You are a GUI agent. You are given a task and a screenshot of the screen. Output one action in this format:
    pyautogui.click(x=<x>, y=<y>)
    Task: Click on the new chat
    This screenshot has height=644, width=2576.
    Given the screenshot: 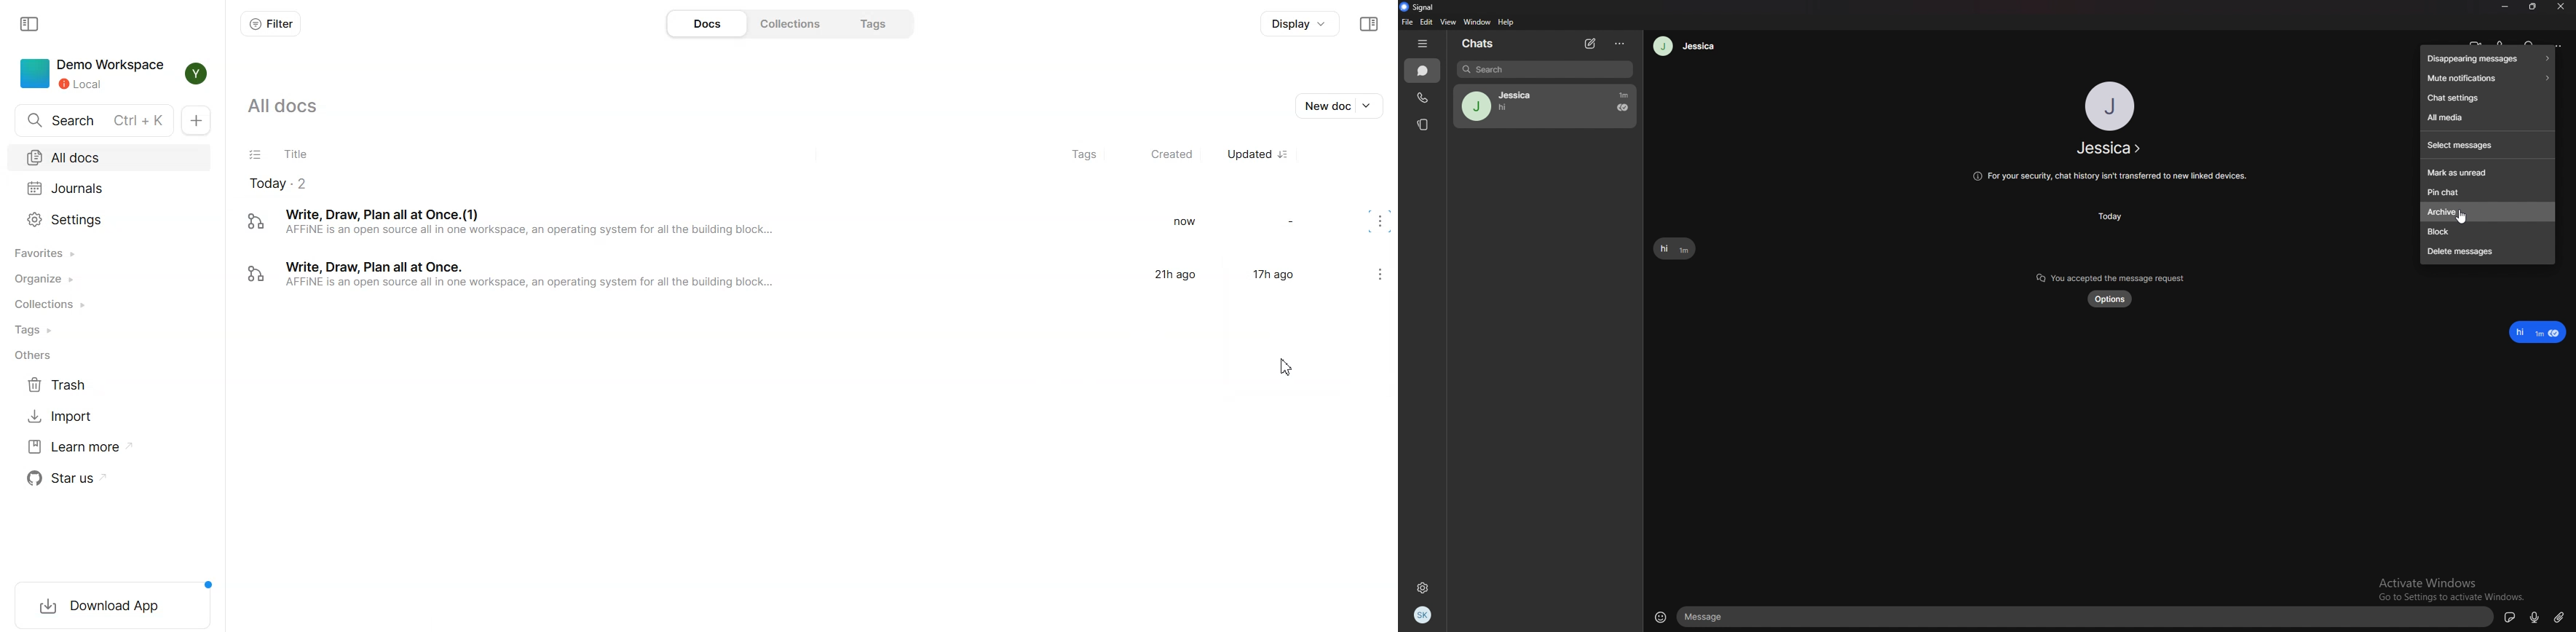 What is the action you would take?
    pyautogui.click(x=1592, y=44)
    